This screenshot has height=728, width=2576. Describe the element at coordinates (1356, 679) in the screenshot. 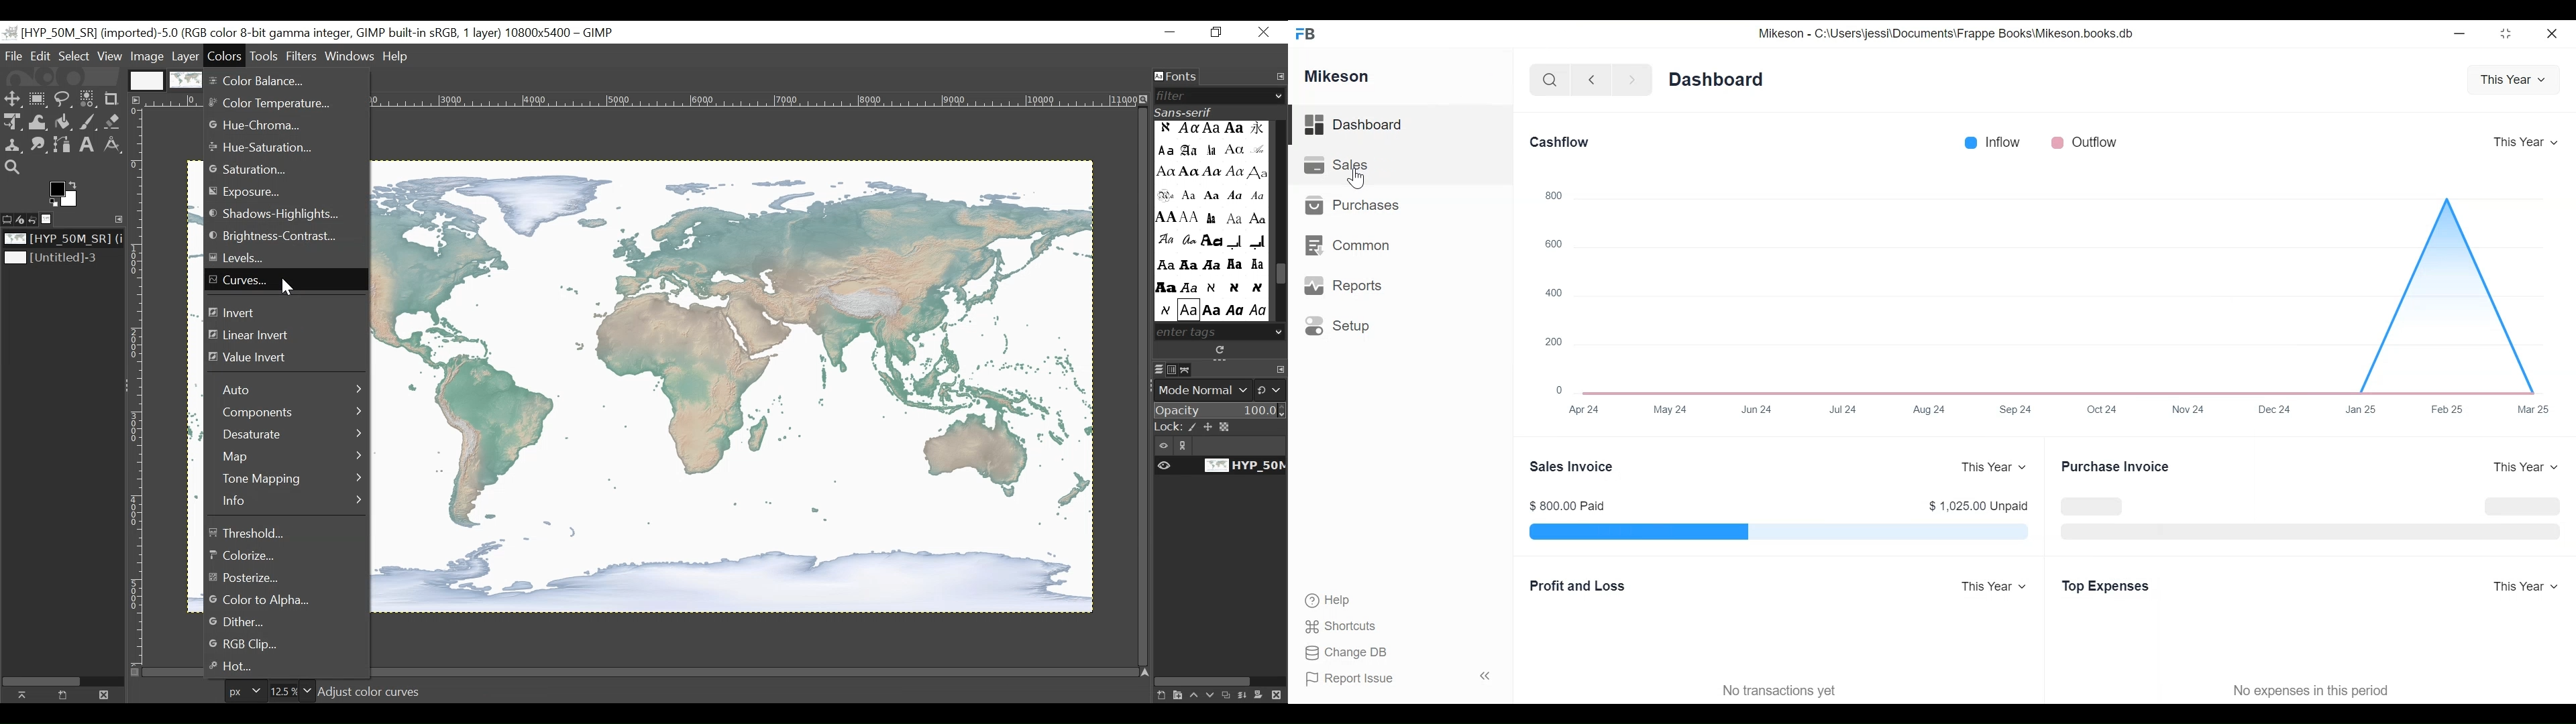

I see `Report Issue` at that location.